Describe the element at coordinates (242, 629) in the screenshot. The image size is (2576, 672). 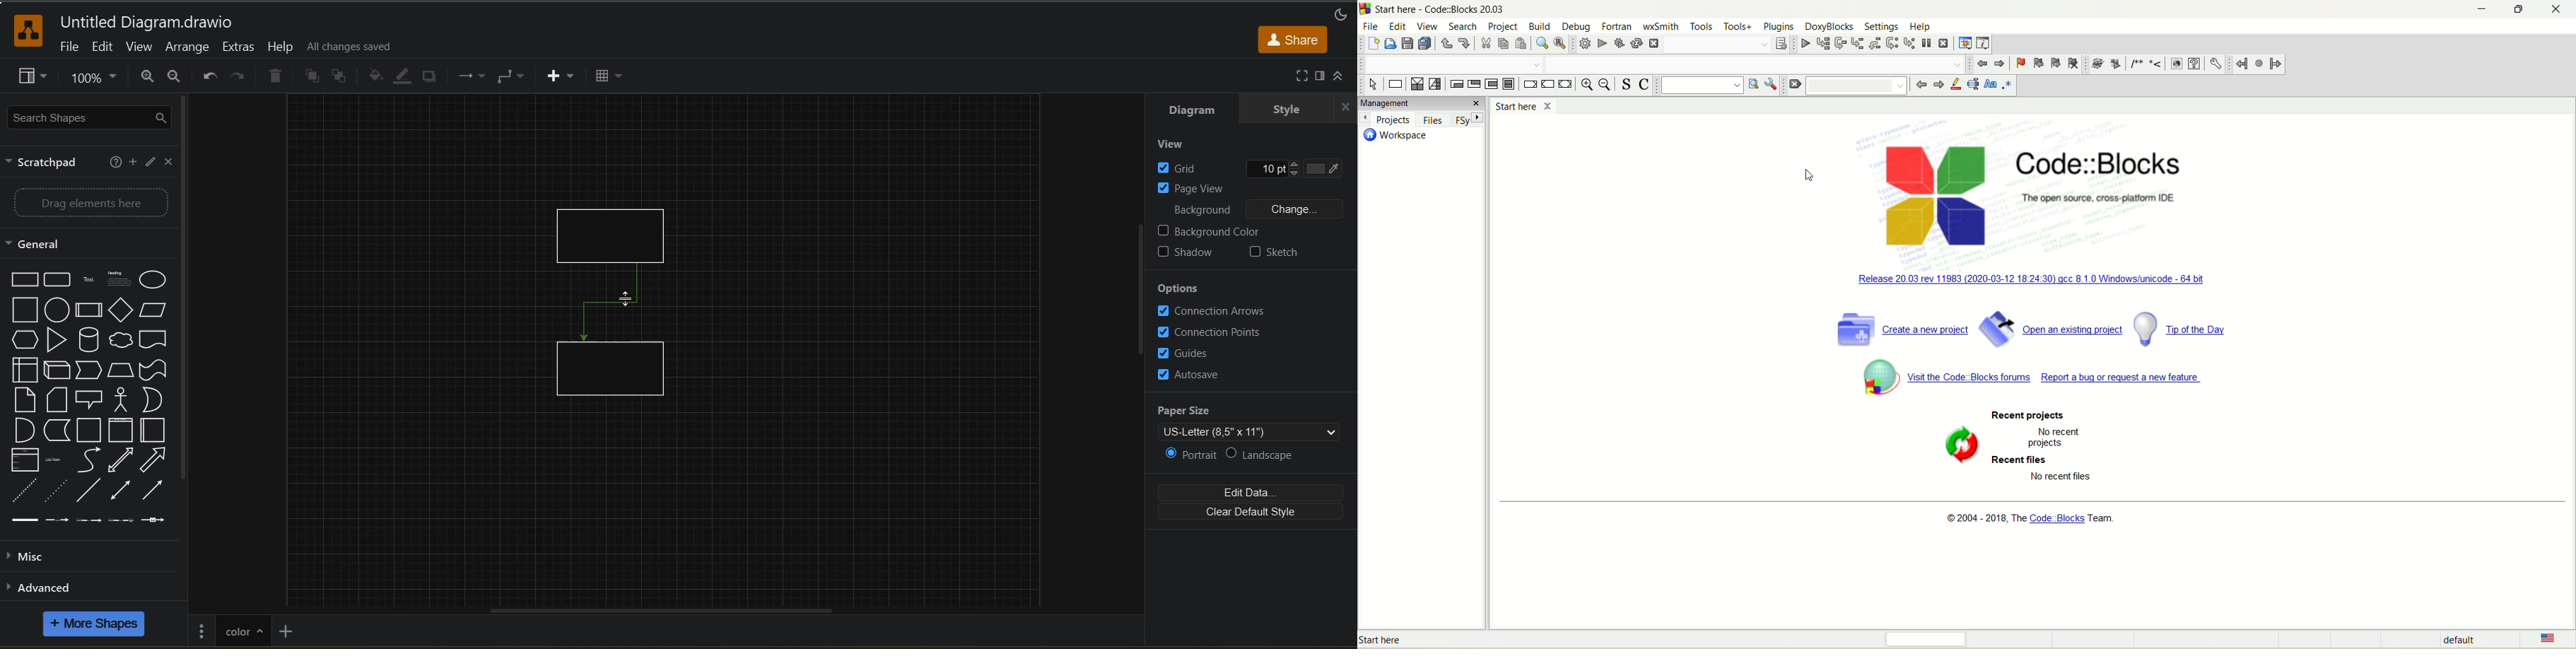
I see `page title` at that location.